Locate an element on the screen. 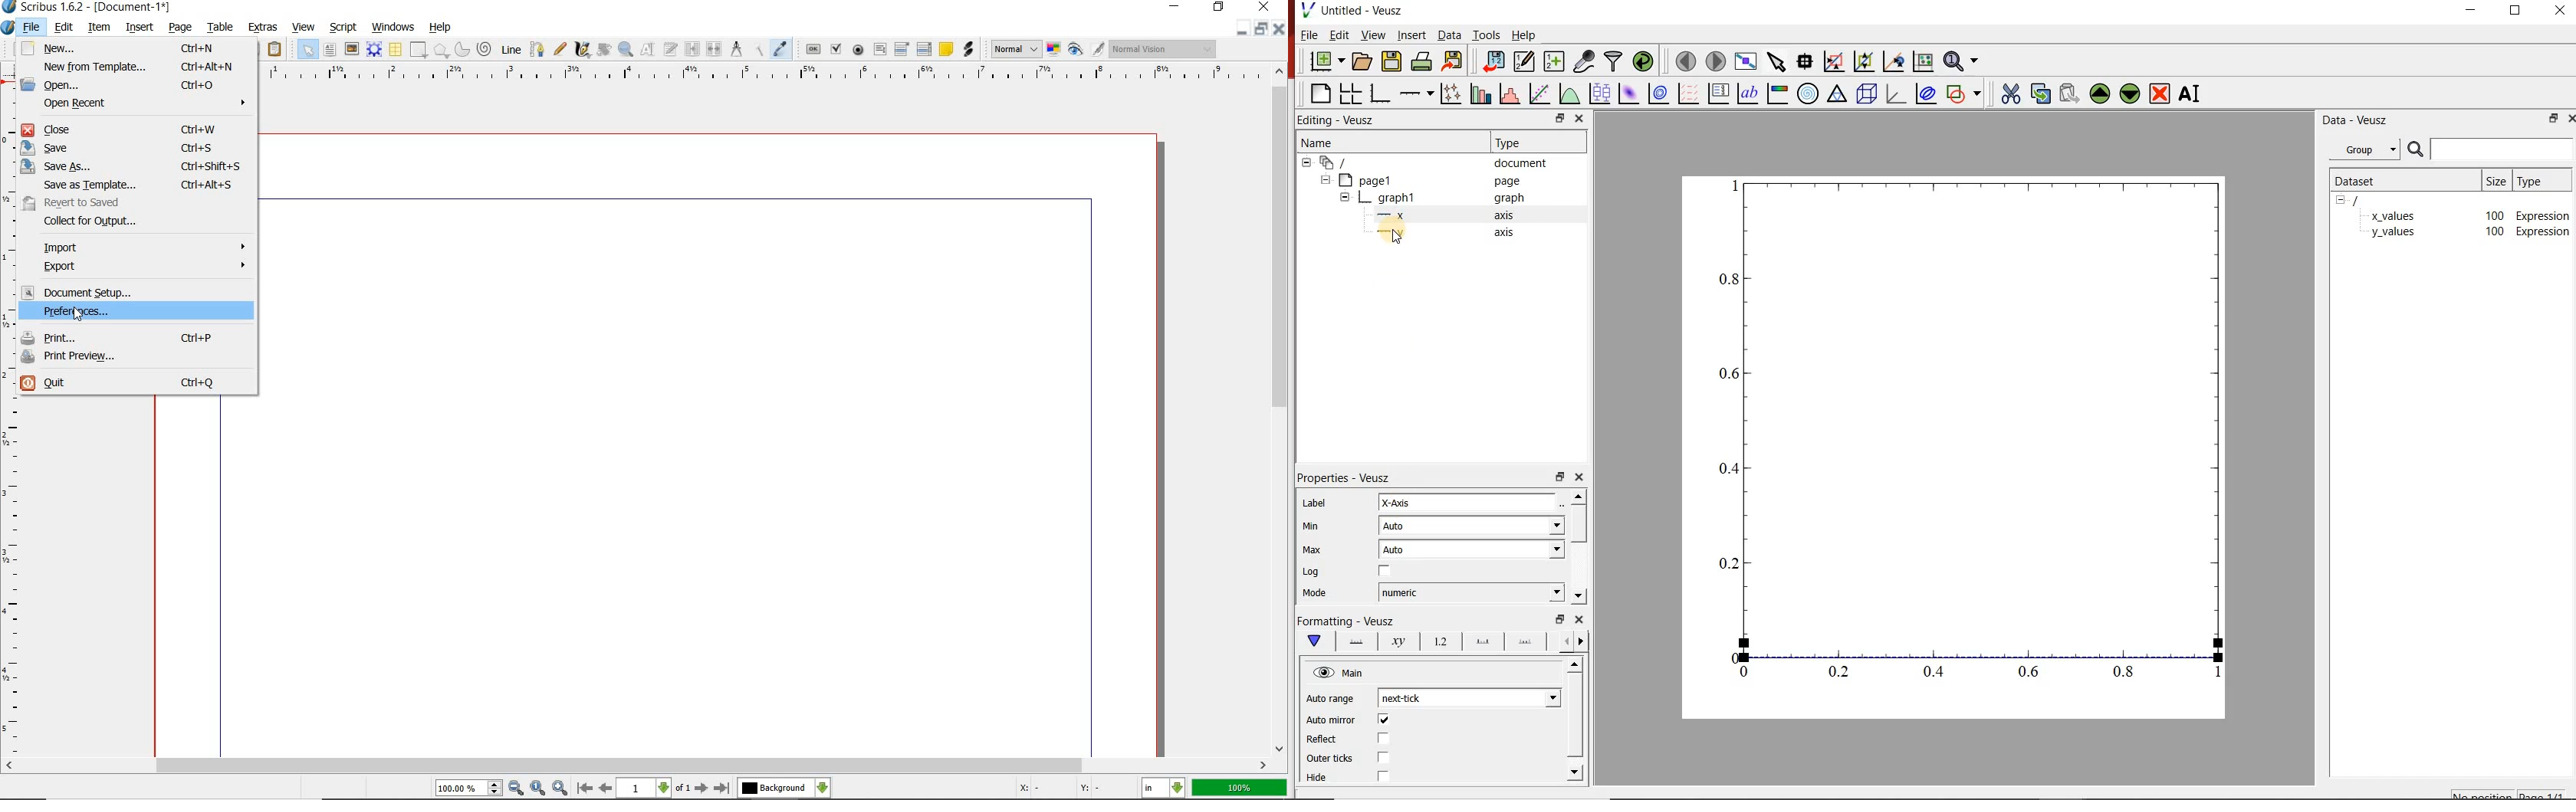  link text frames is located at coordinates (694, 49).